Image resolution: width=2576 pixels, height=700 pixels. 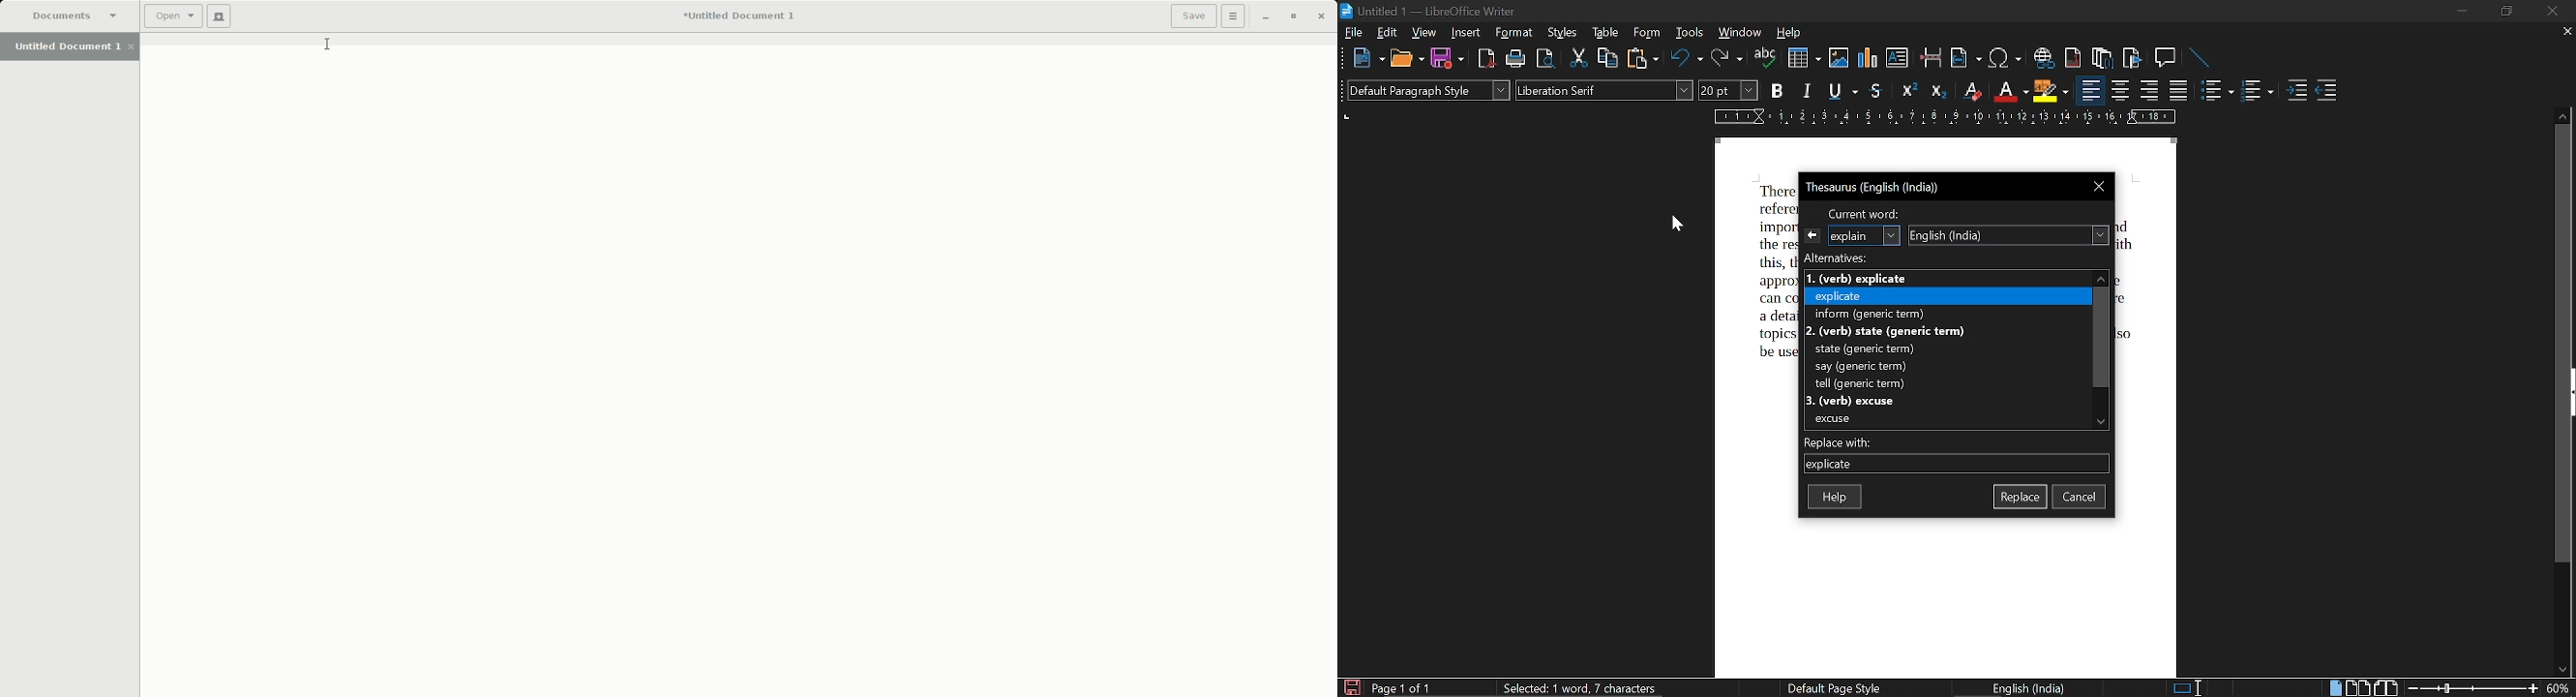 What do you see at coordinates (1945, 411) in the screenshot?
I see `=` at bounding box center [1945, 411].